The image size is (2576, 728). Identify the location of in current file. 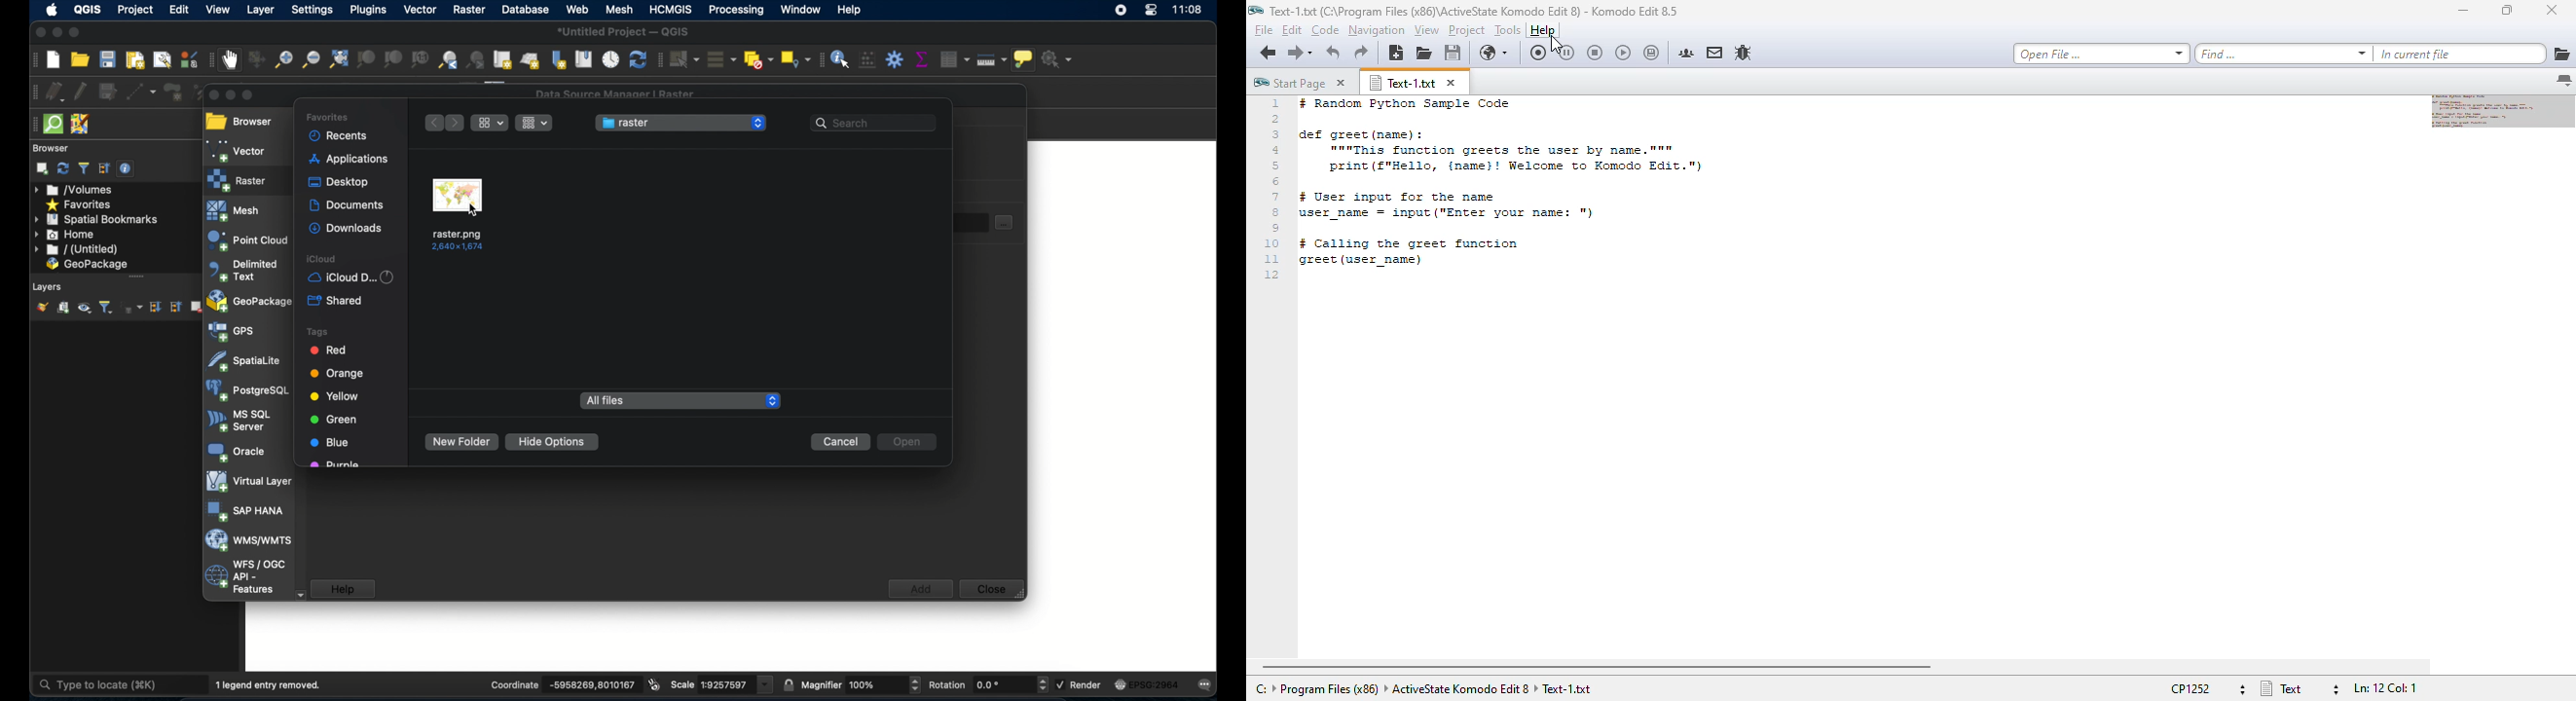
(2459, 55).